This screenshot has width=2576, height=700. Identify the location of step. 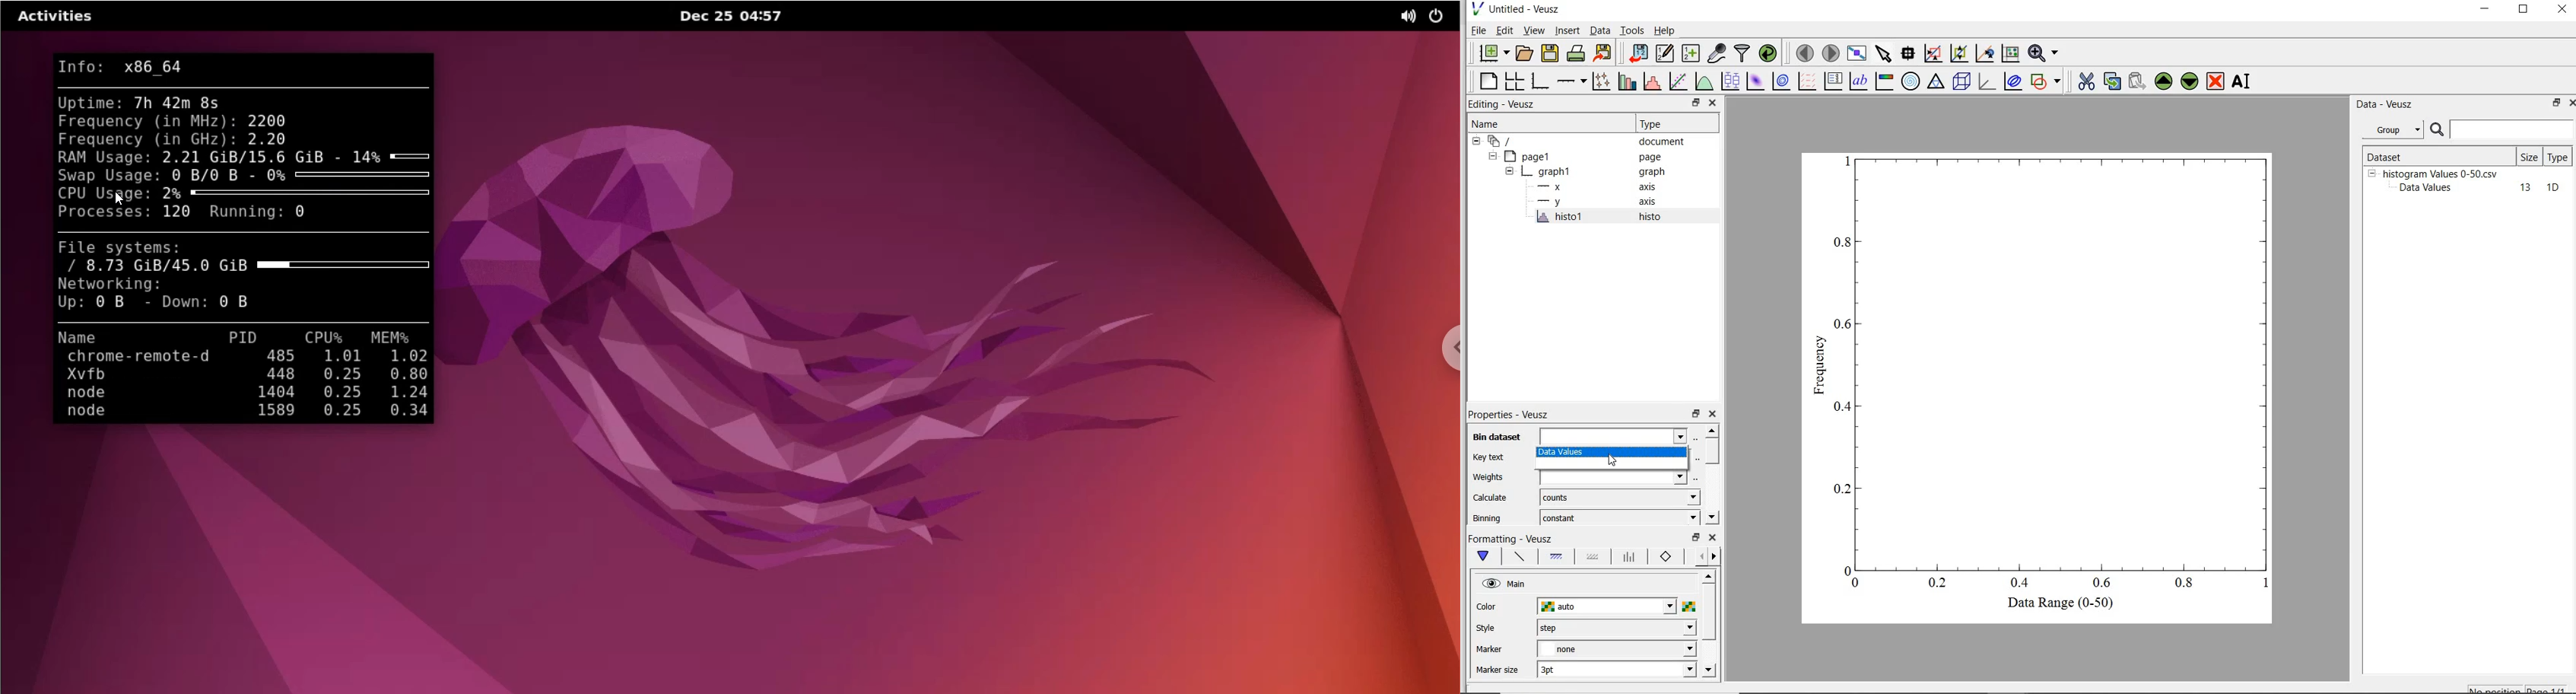
(1616, 628).